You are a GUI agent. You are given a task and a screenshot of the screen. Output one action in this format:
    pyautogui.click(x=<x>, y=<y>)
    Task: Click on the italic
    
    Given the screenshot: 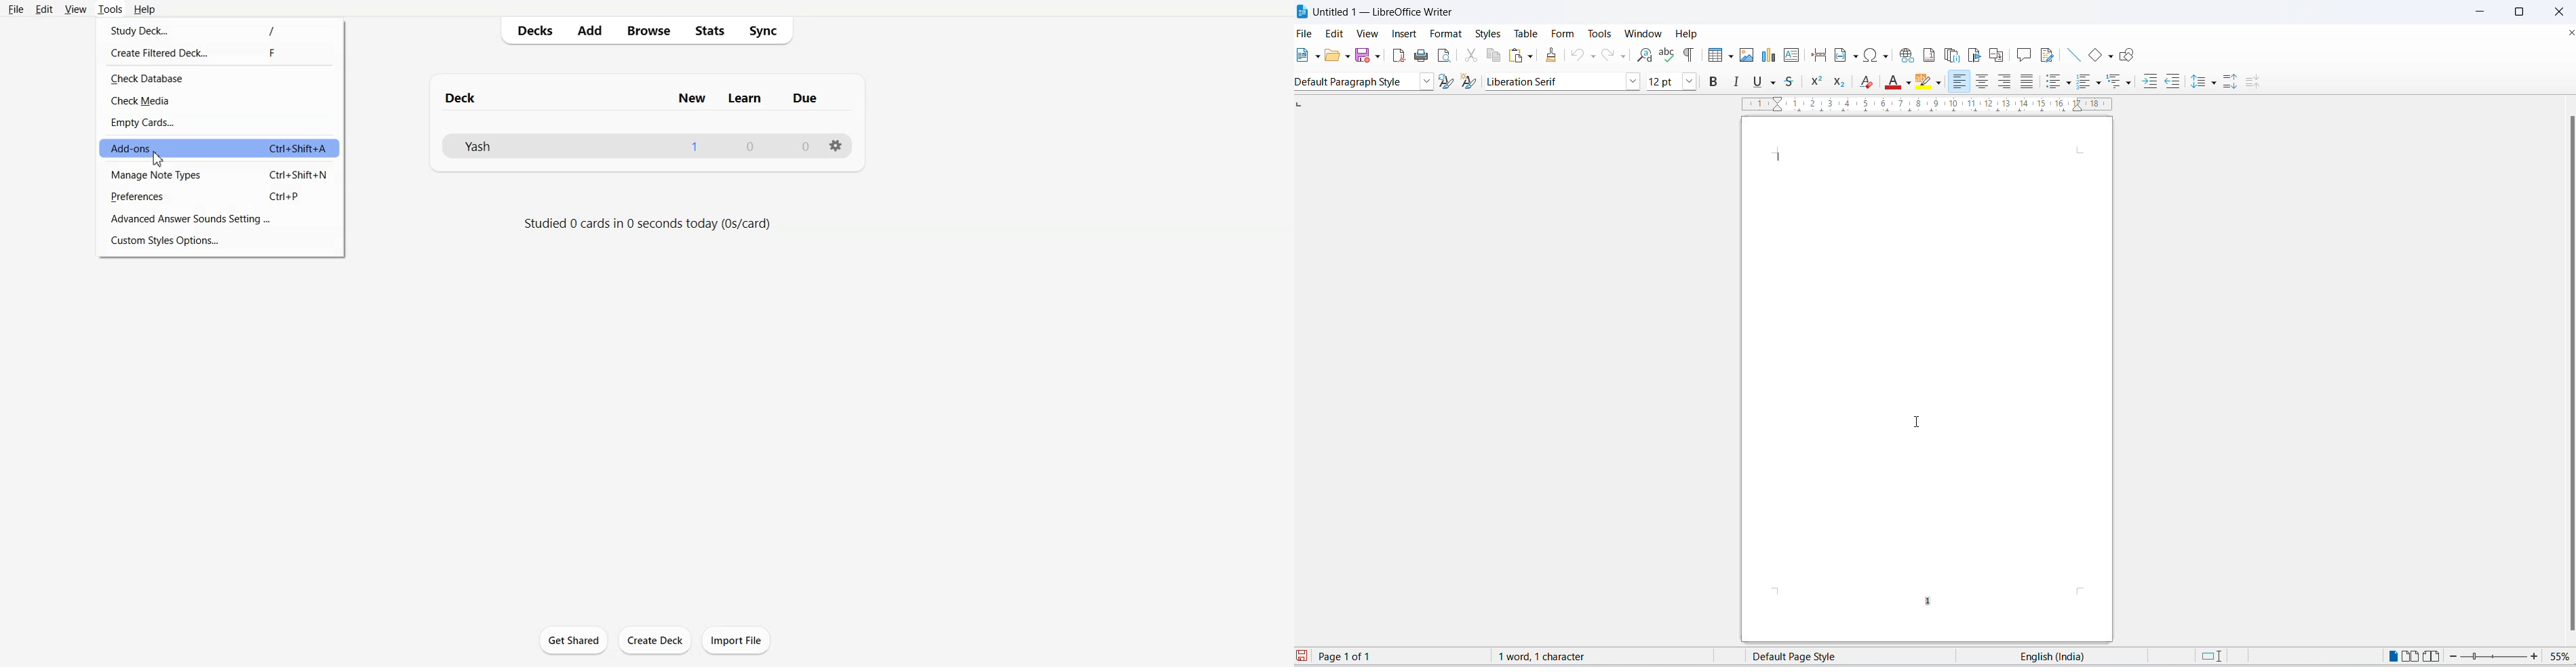 What is the action you would take?
    pyautogui.click(x=1736, y=81)
    